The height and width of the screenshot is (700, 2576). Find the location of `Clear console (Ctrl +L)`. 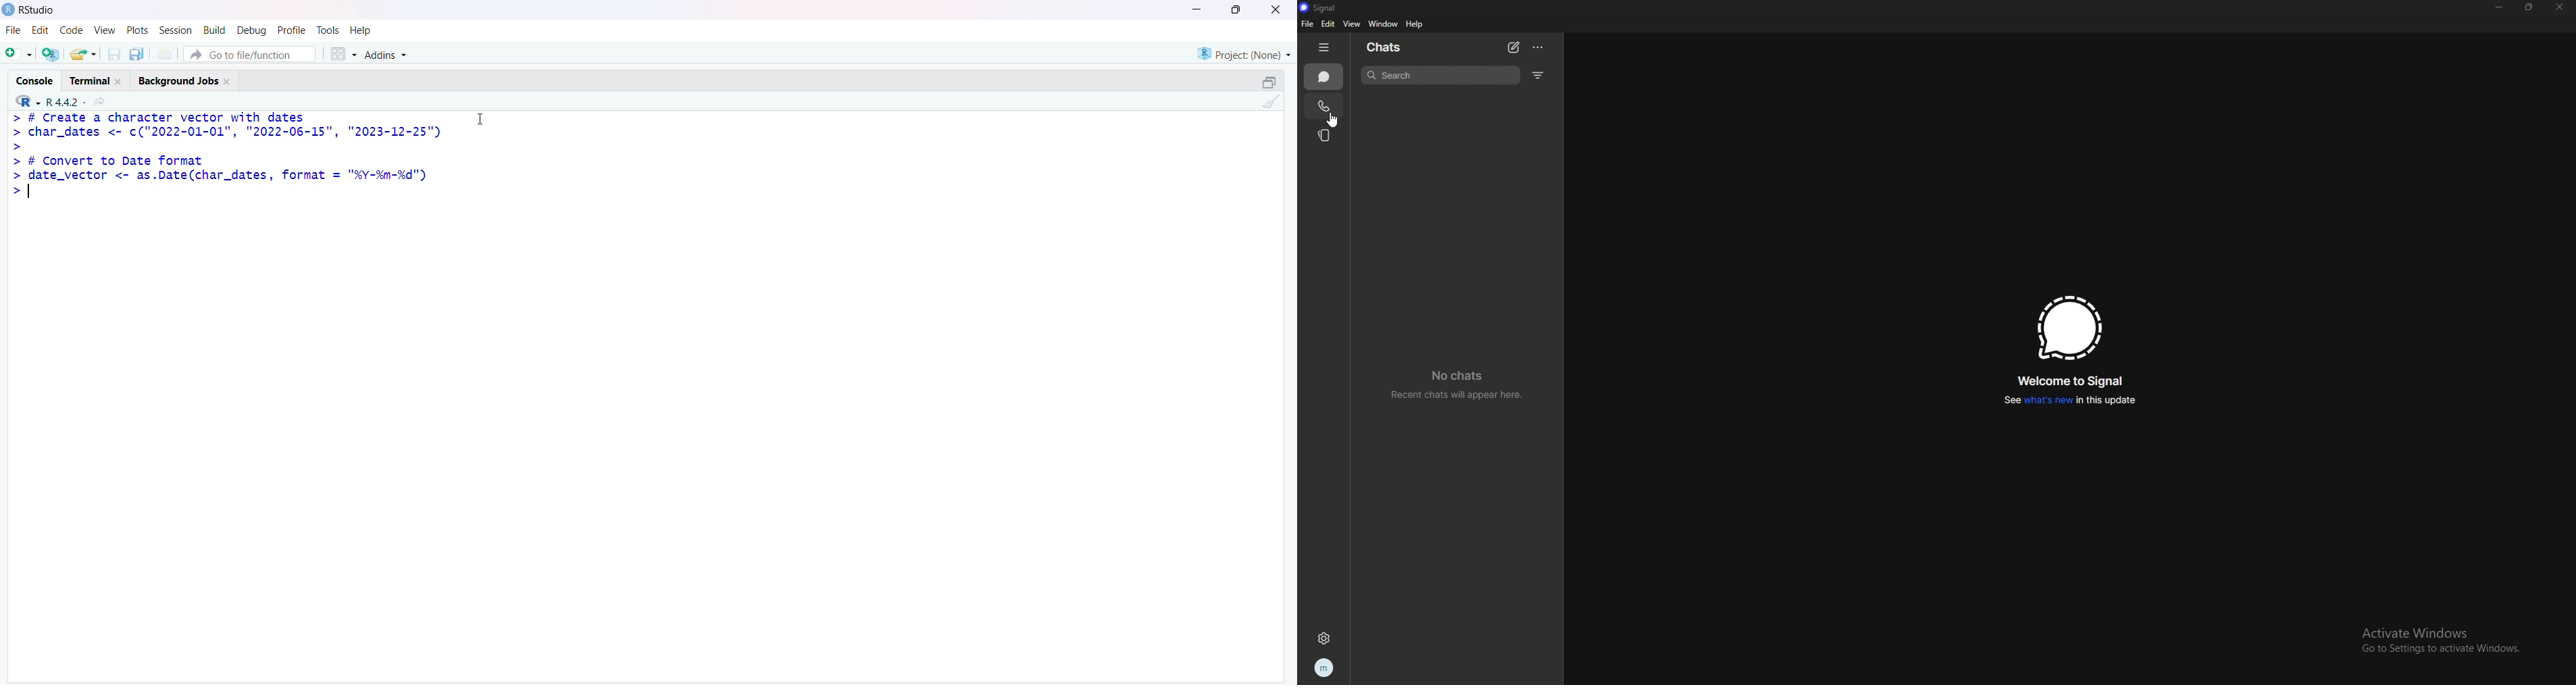

Clear console (Ctrl +L) is located at coordinates (1268, 105).